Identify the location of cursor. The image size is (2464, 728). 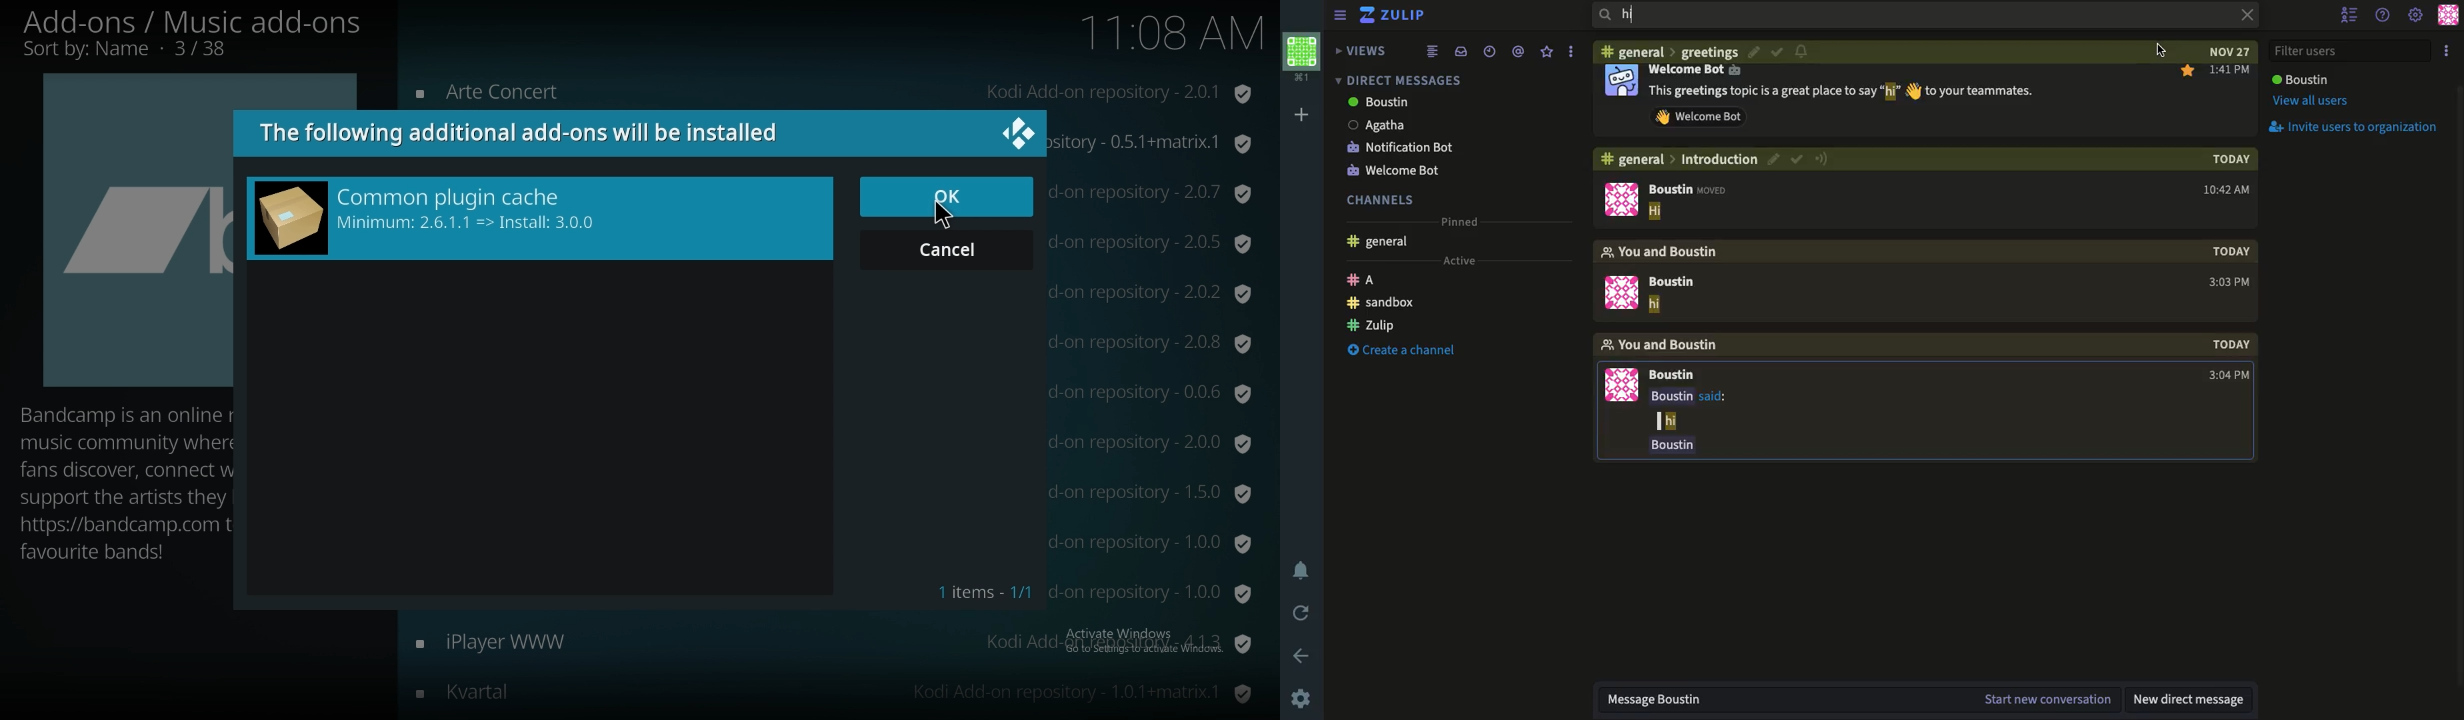
(941, 218).